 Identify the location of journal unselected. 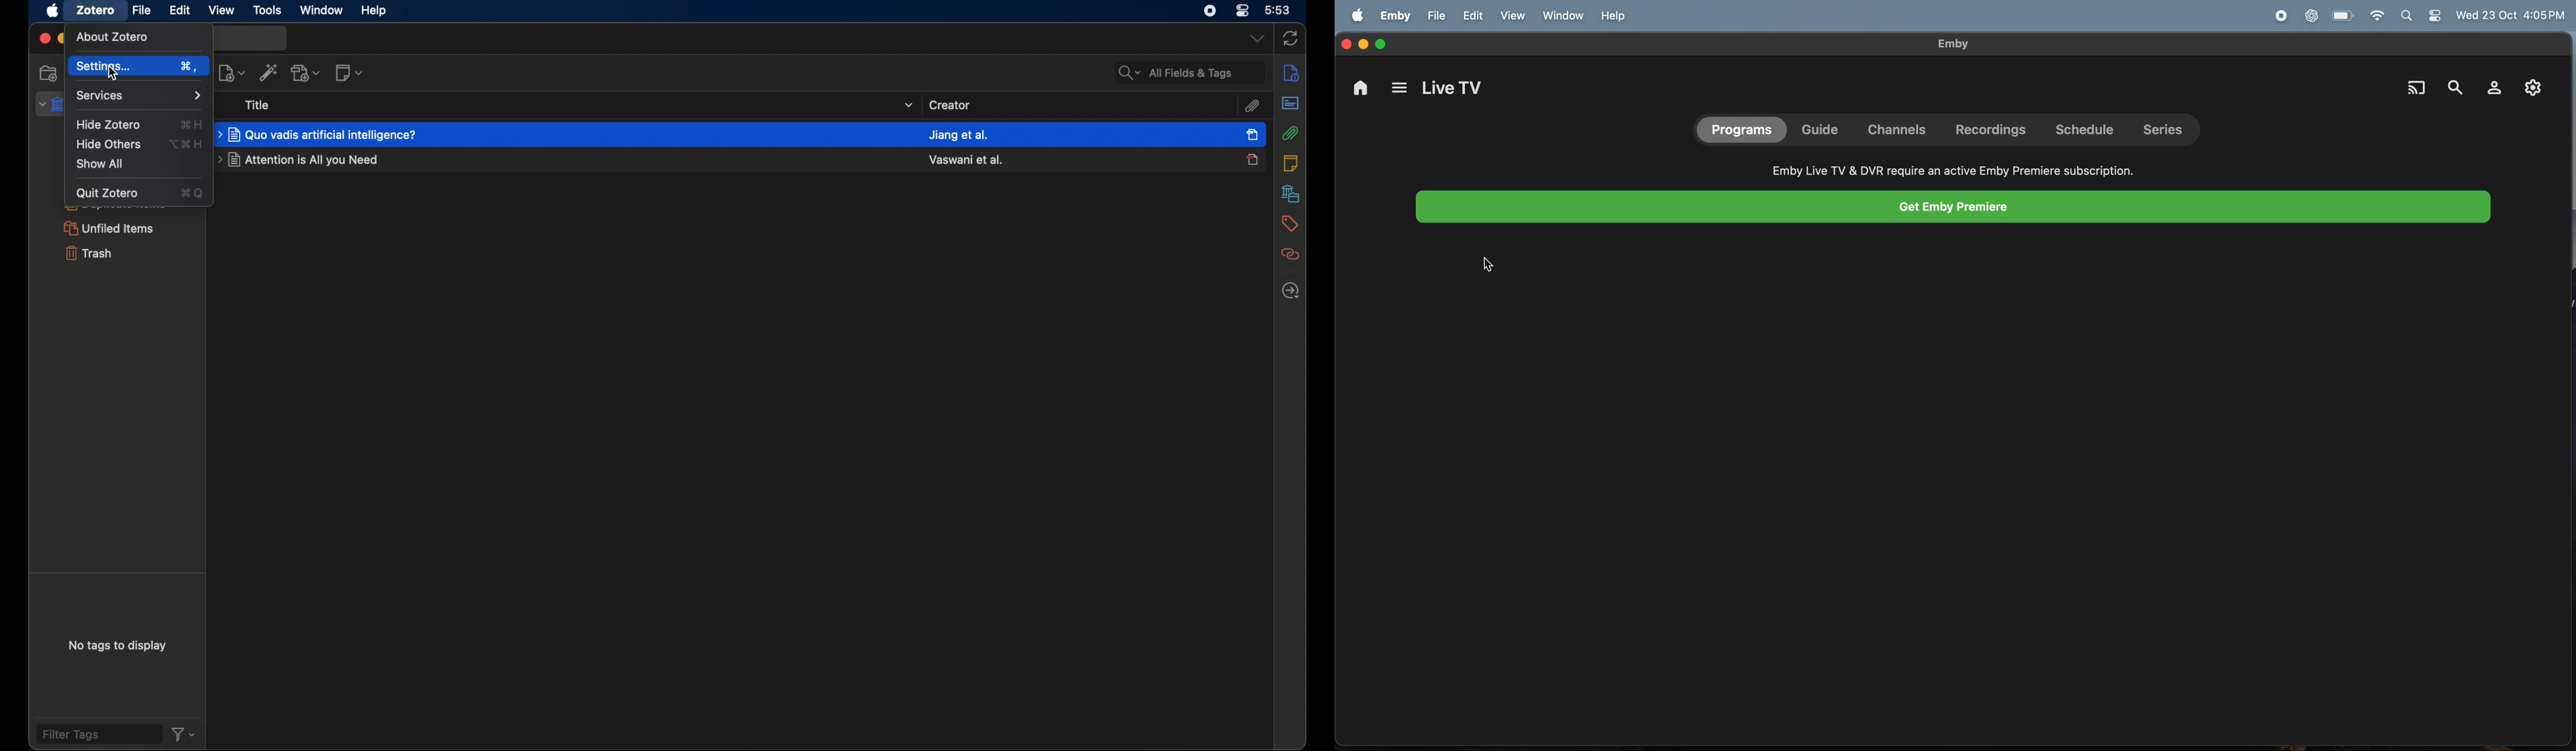
(1252, 160).